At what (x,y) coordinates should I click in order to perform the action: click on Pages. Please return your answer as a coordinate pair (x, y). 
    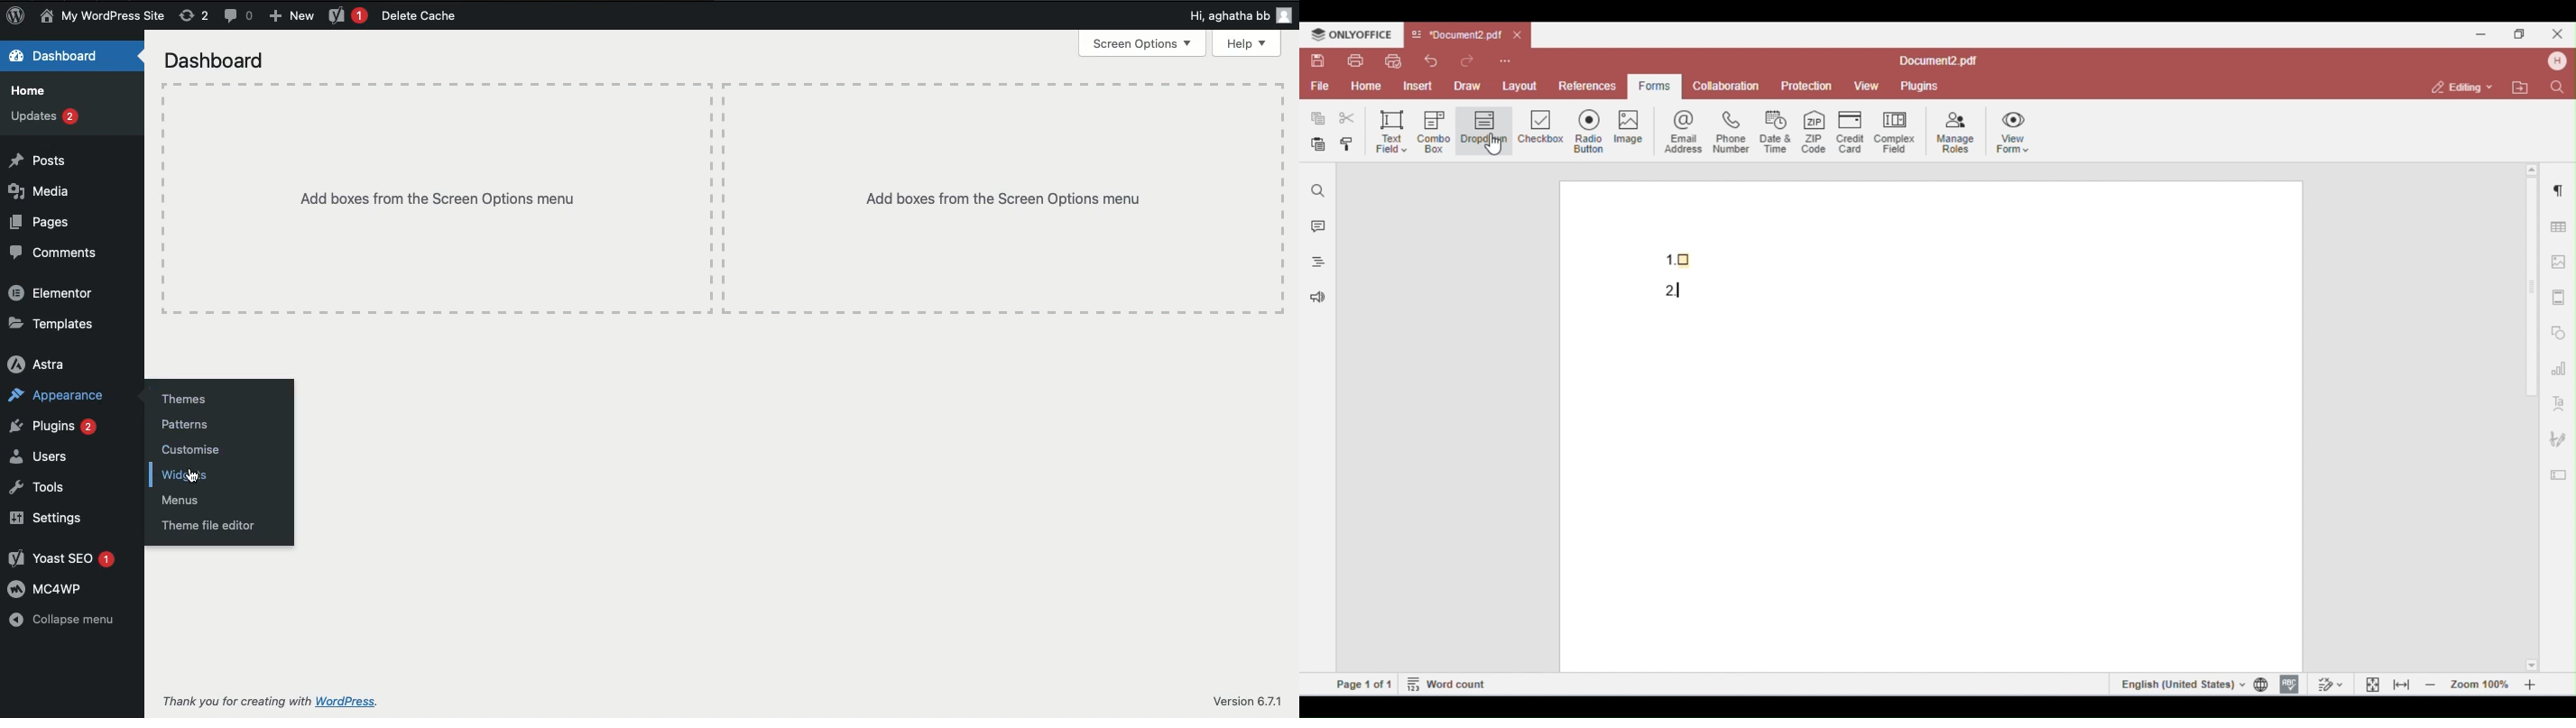
    Looking at the image, I should click on (51, 226).